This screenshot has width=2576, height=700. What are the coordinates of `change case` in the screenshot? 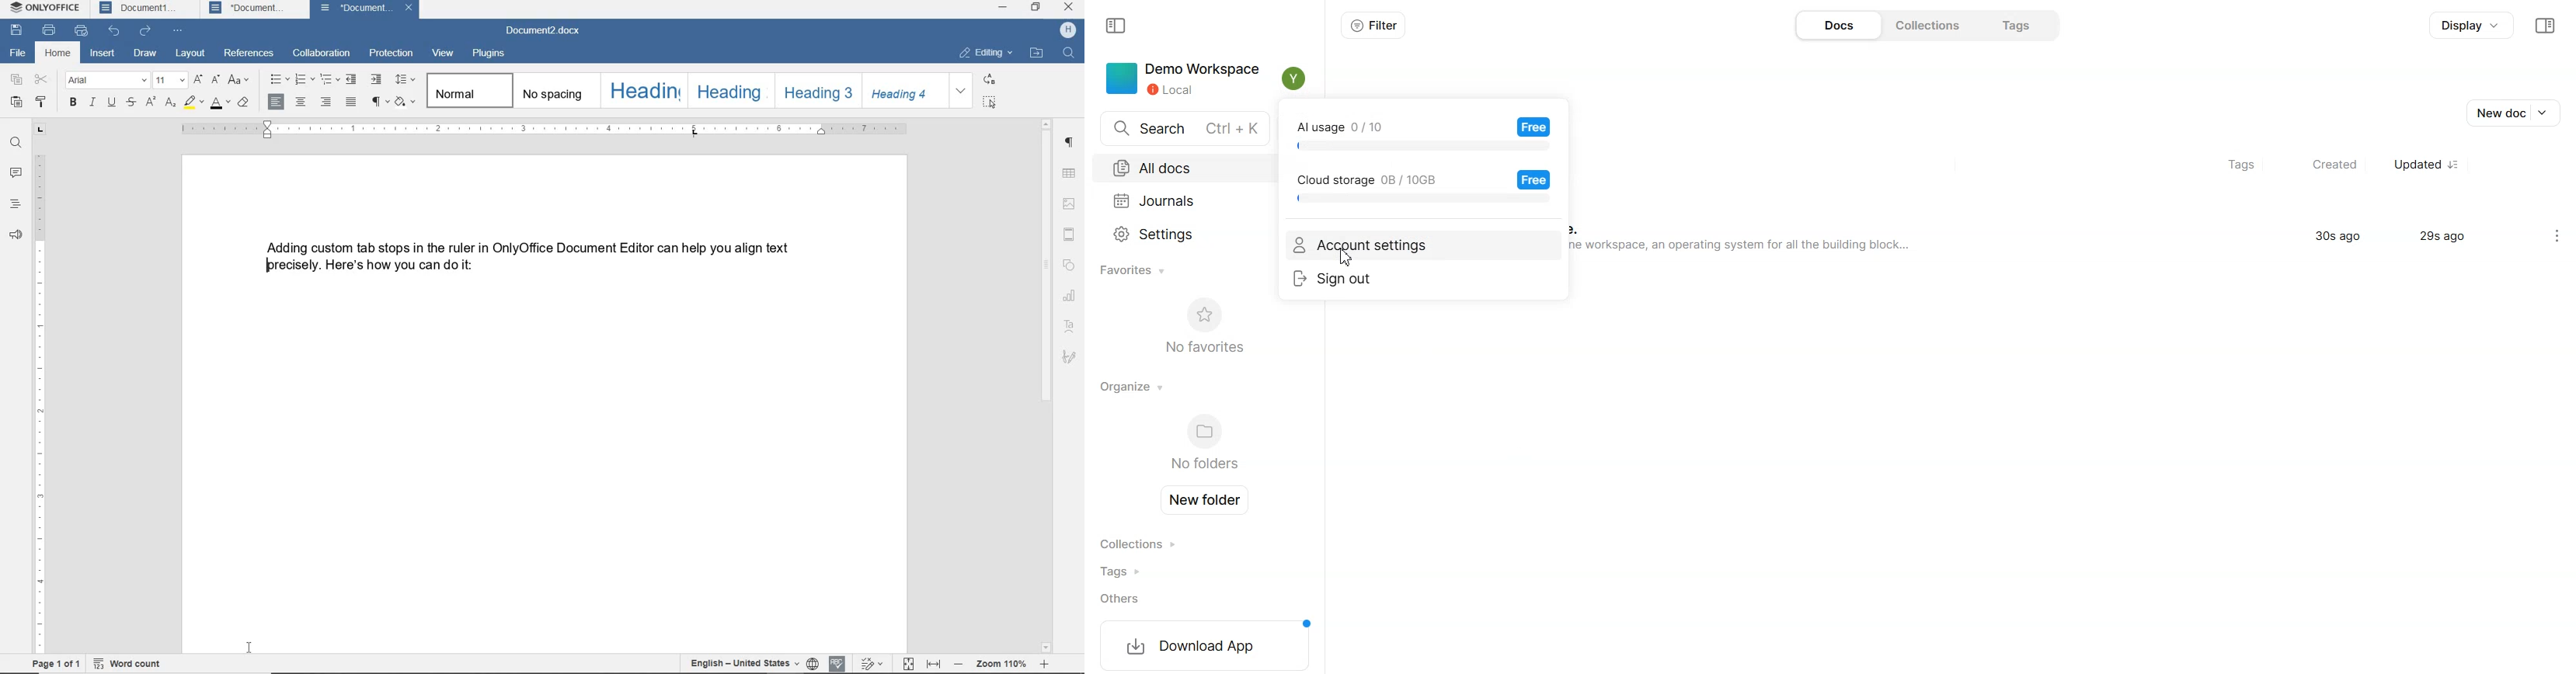 It's located at (242, 81).